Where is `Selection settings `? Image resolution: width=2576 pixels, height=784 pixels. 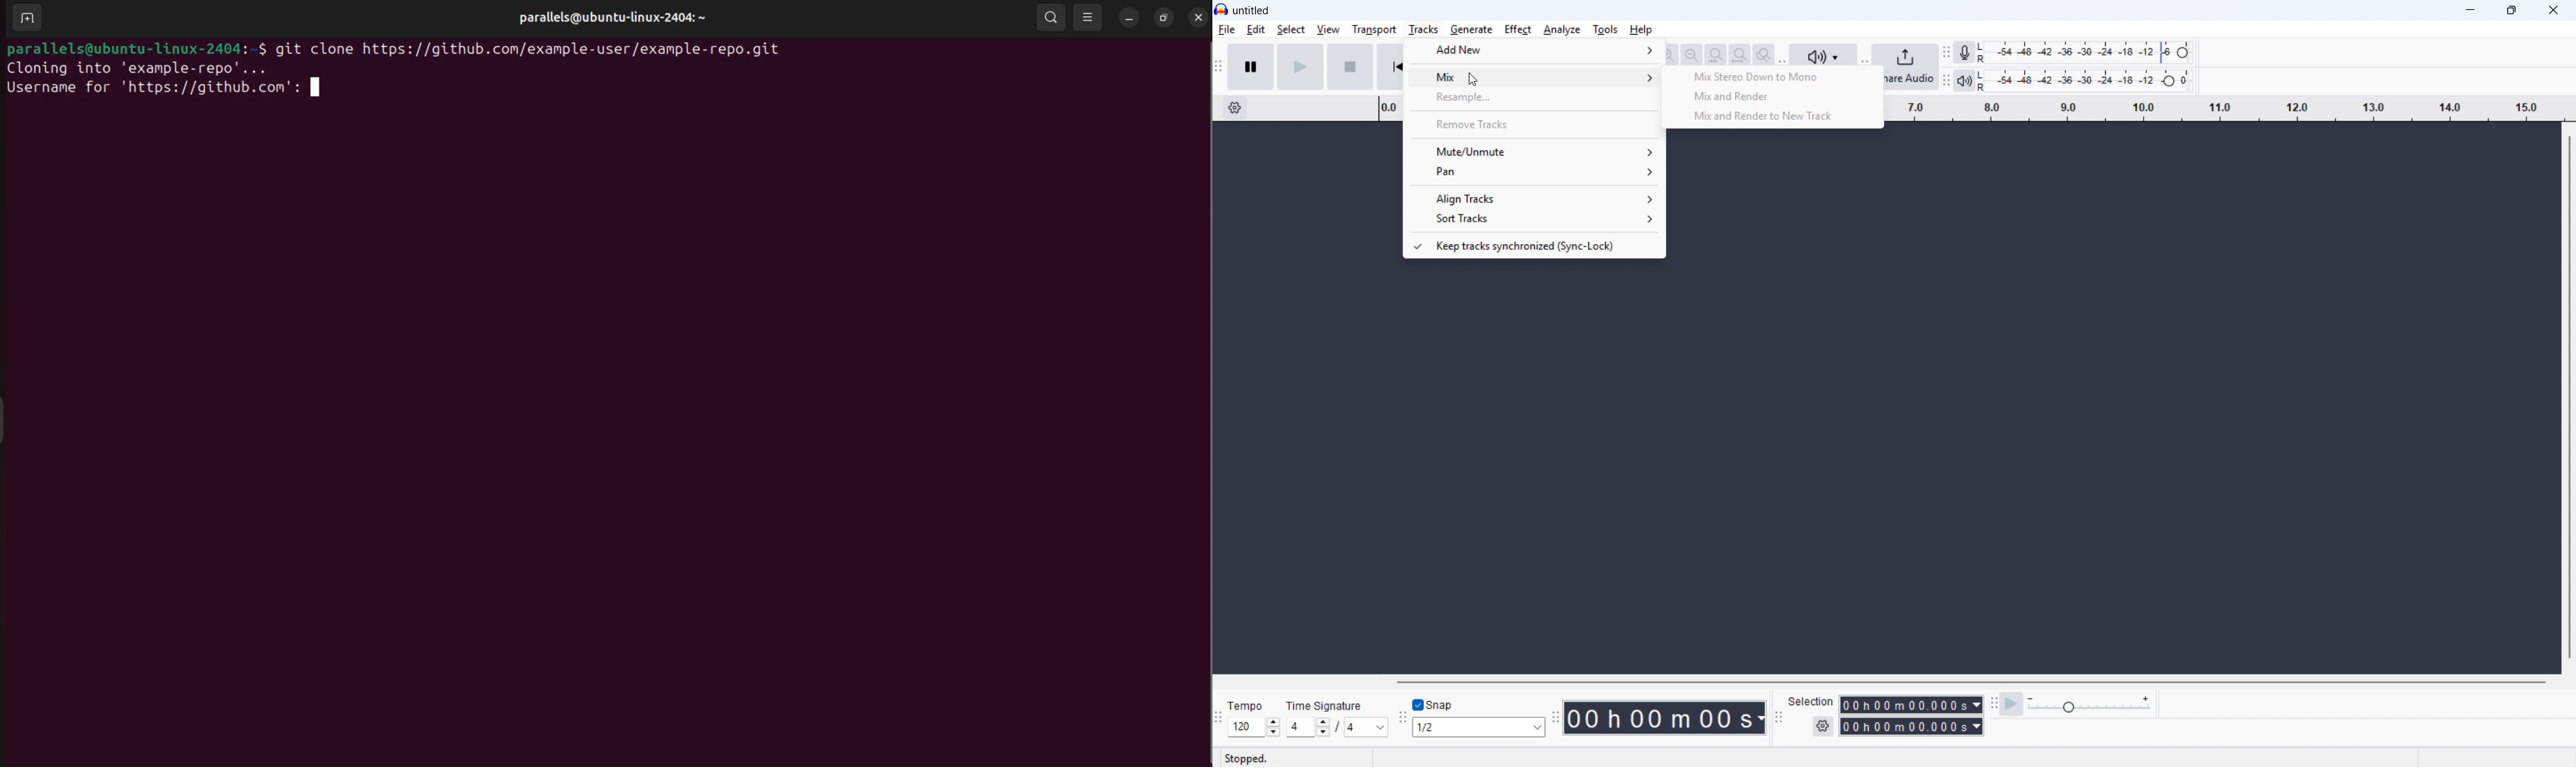
Selection settings  is located at coordinates (1823, 727).